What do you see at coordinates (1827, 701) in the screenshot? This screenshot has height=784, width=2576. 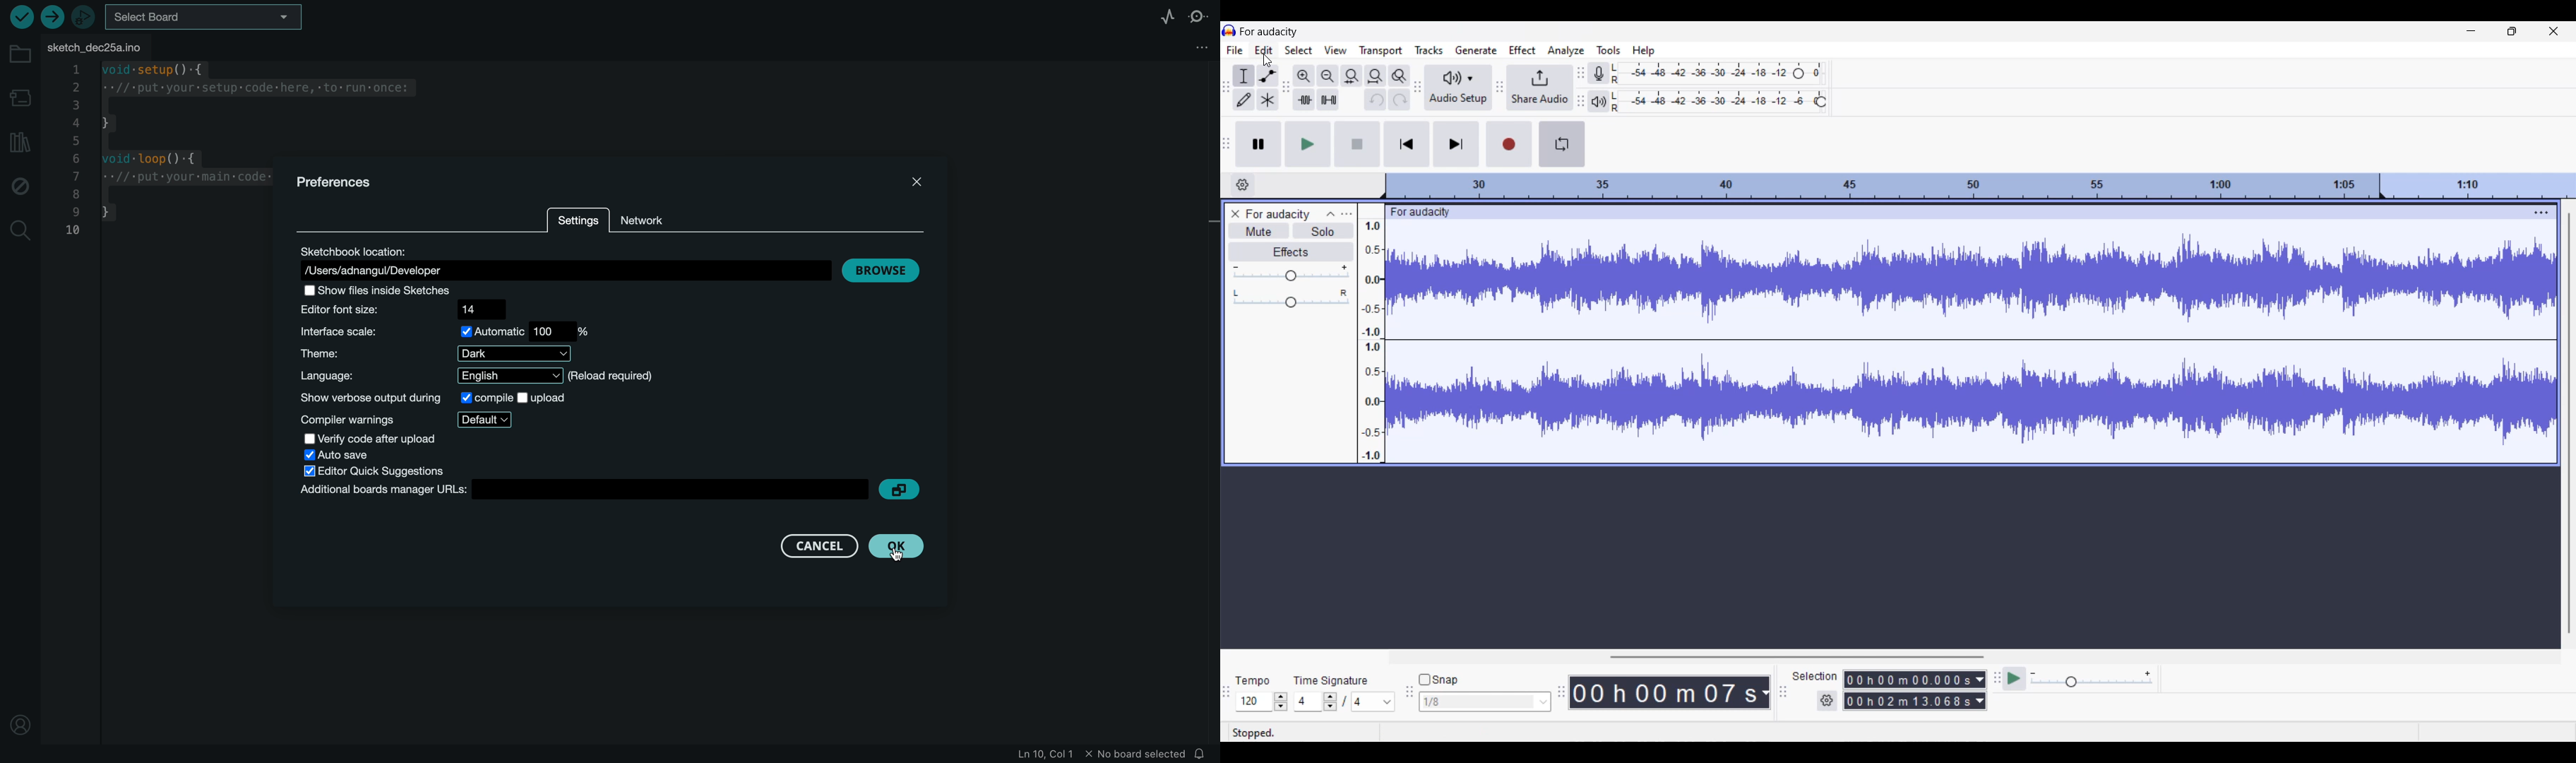 I see `Selection settings` at bounding box center [1827, 701].